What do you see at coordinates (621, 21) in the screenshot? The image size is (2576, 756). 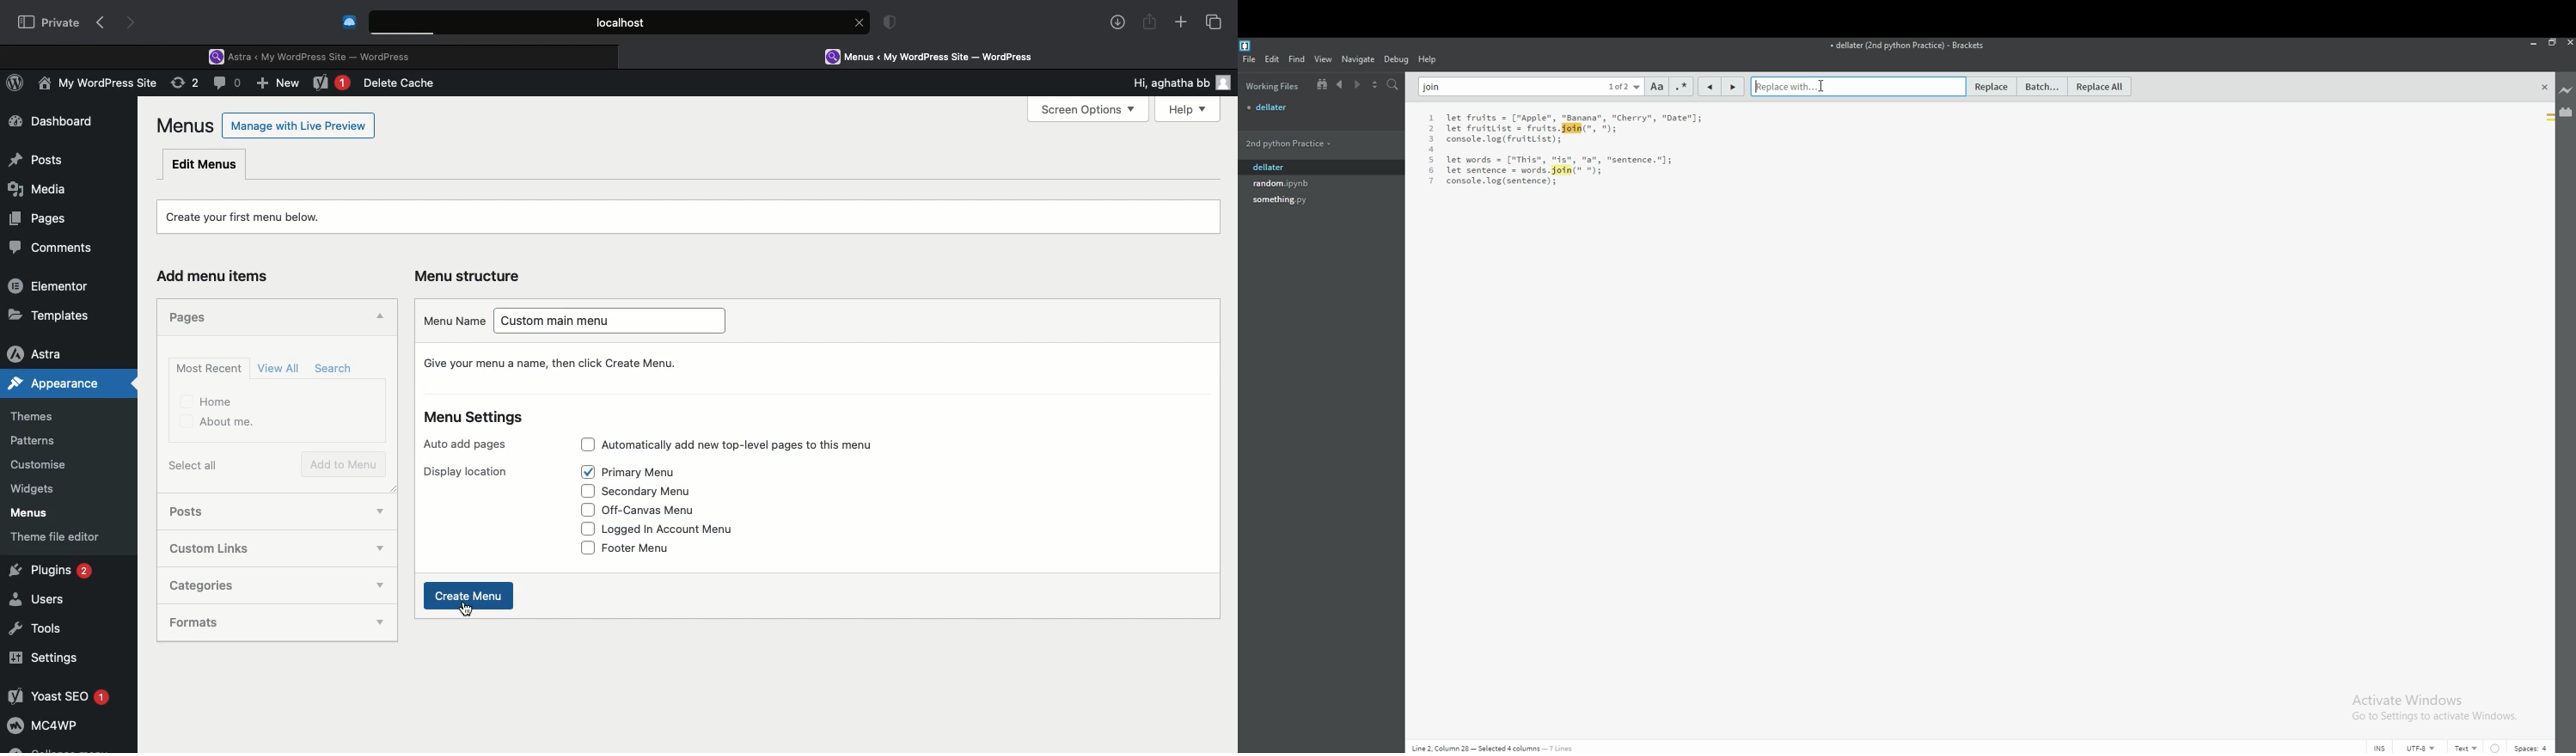 I see `Local.host` at bounding box center [621, 21].